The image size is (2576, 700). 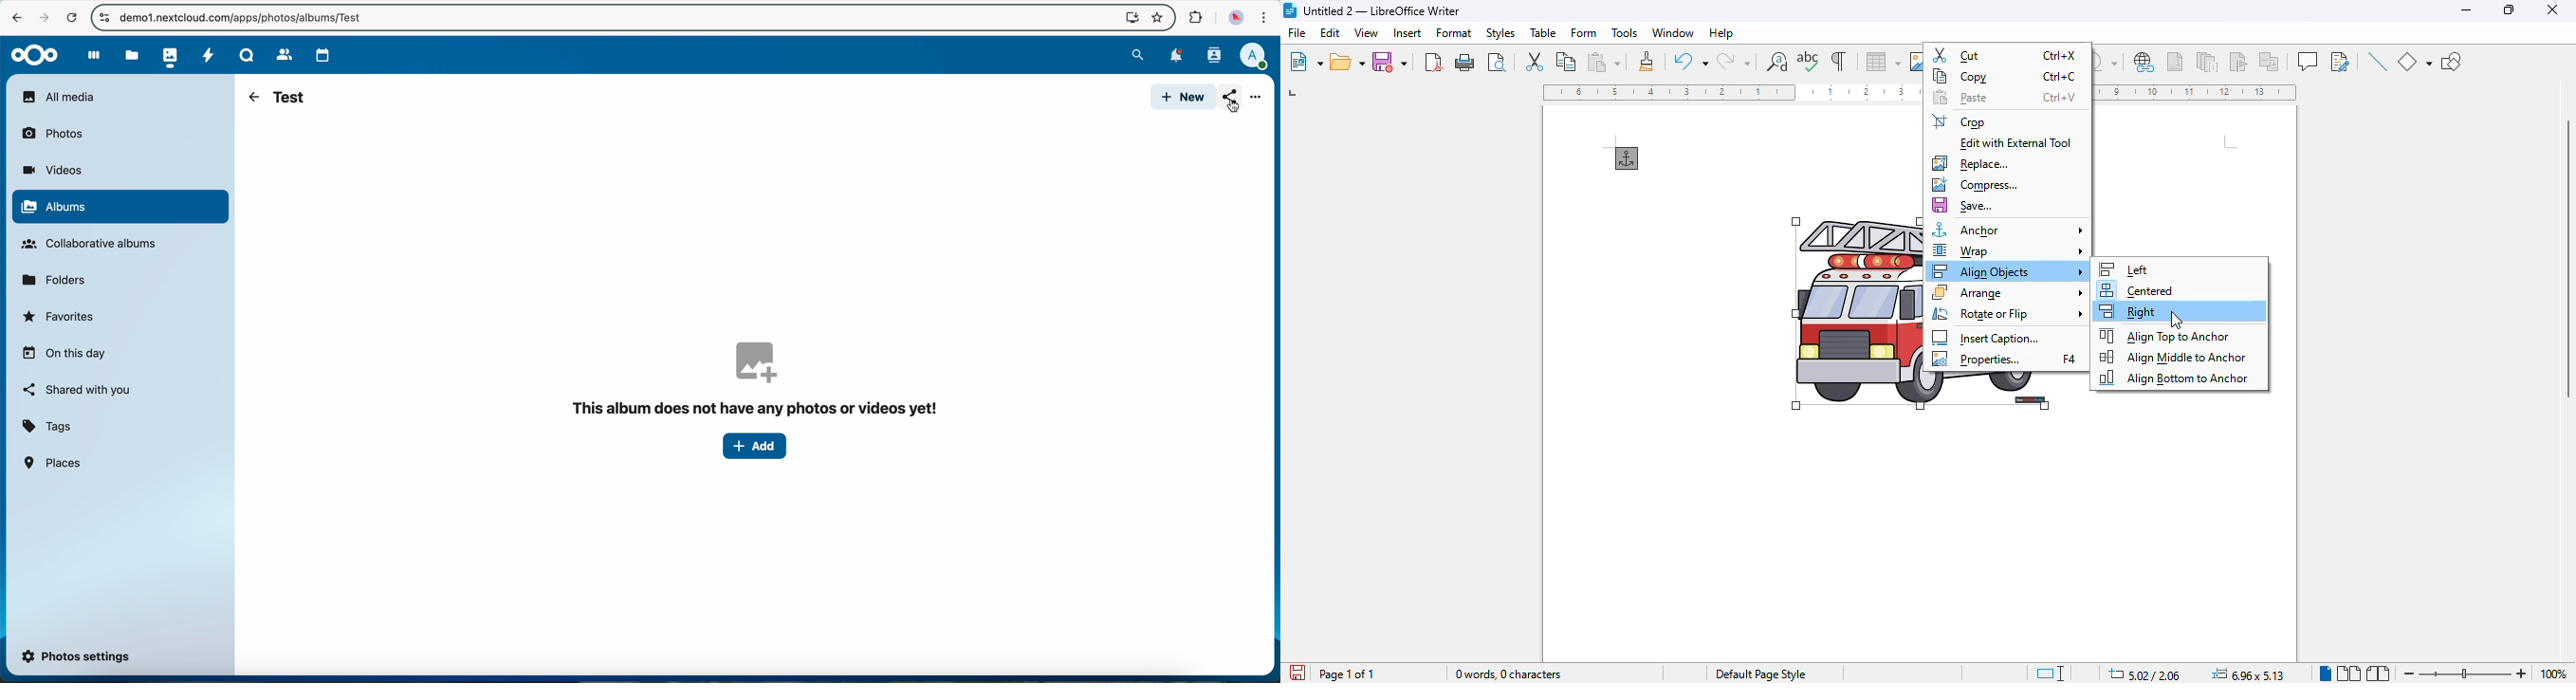 What do you see at coordinates (104, 17) in the screenshot?
I see `controls` at bounding box center [104, 17].